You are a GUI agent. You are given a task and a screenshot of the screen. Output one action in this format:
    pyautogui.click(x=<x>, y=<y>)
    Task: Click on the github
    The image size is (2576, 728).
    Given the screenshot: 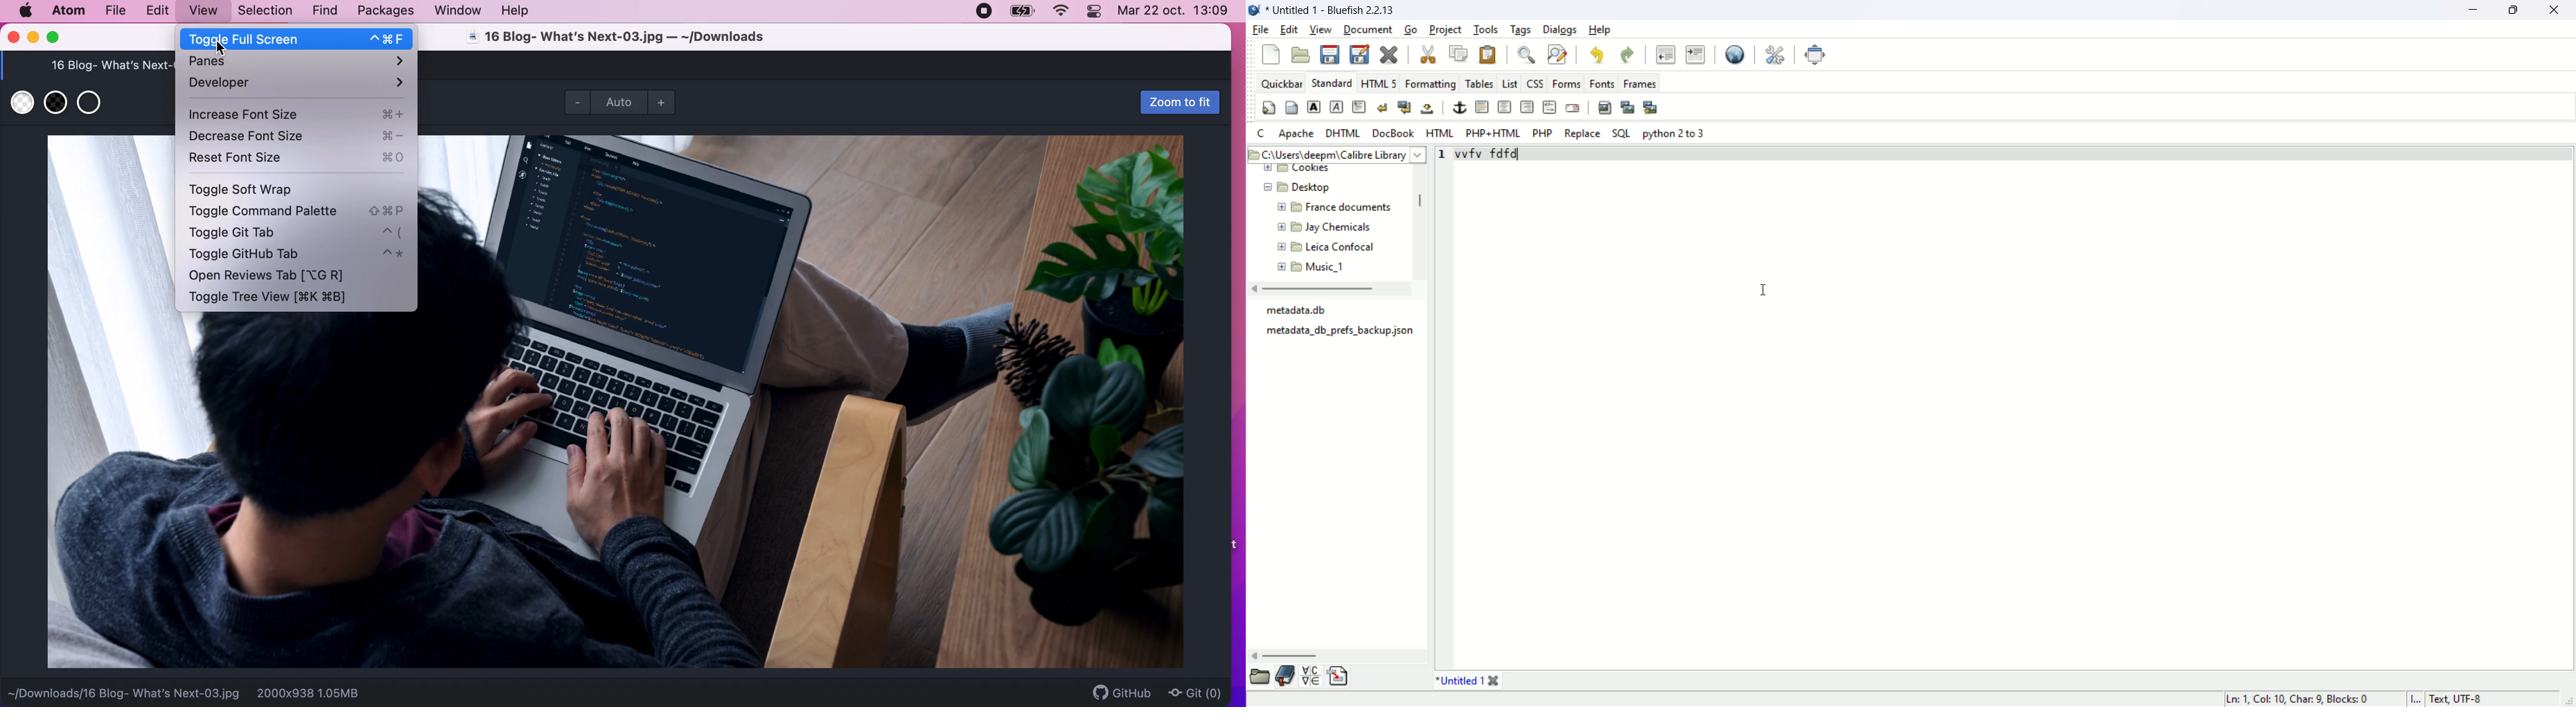 What is the action you would take?
    pyautogui.click(x=1122, y=692)
    